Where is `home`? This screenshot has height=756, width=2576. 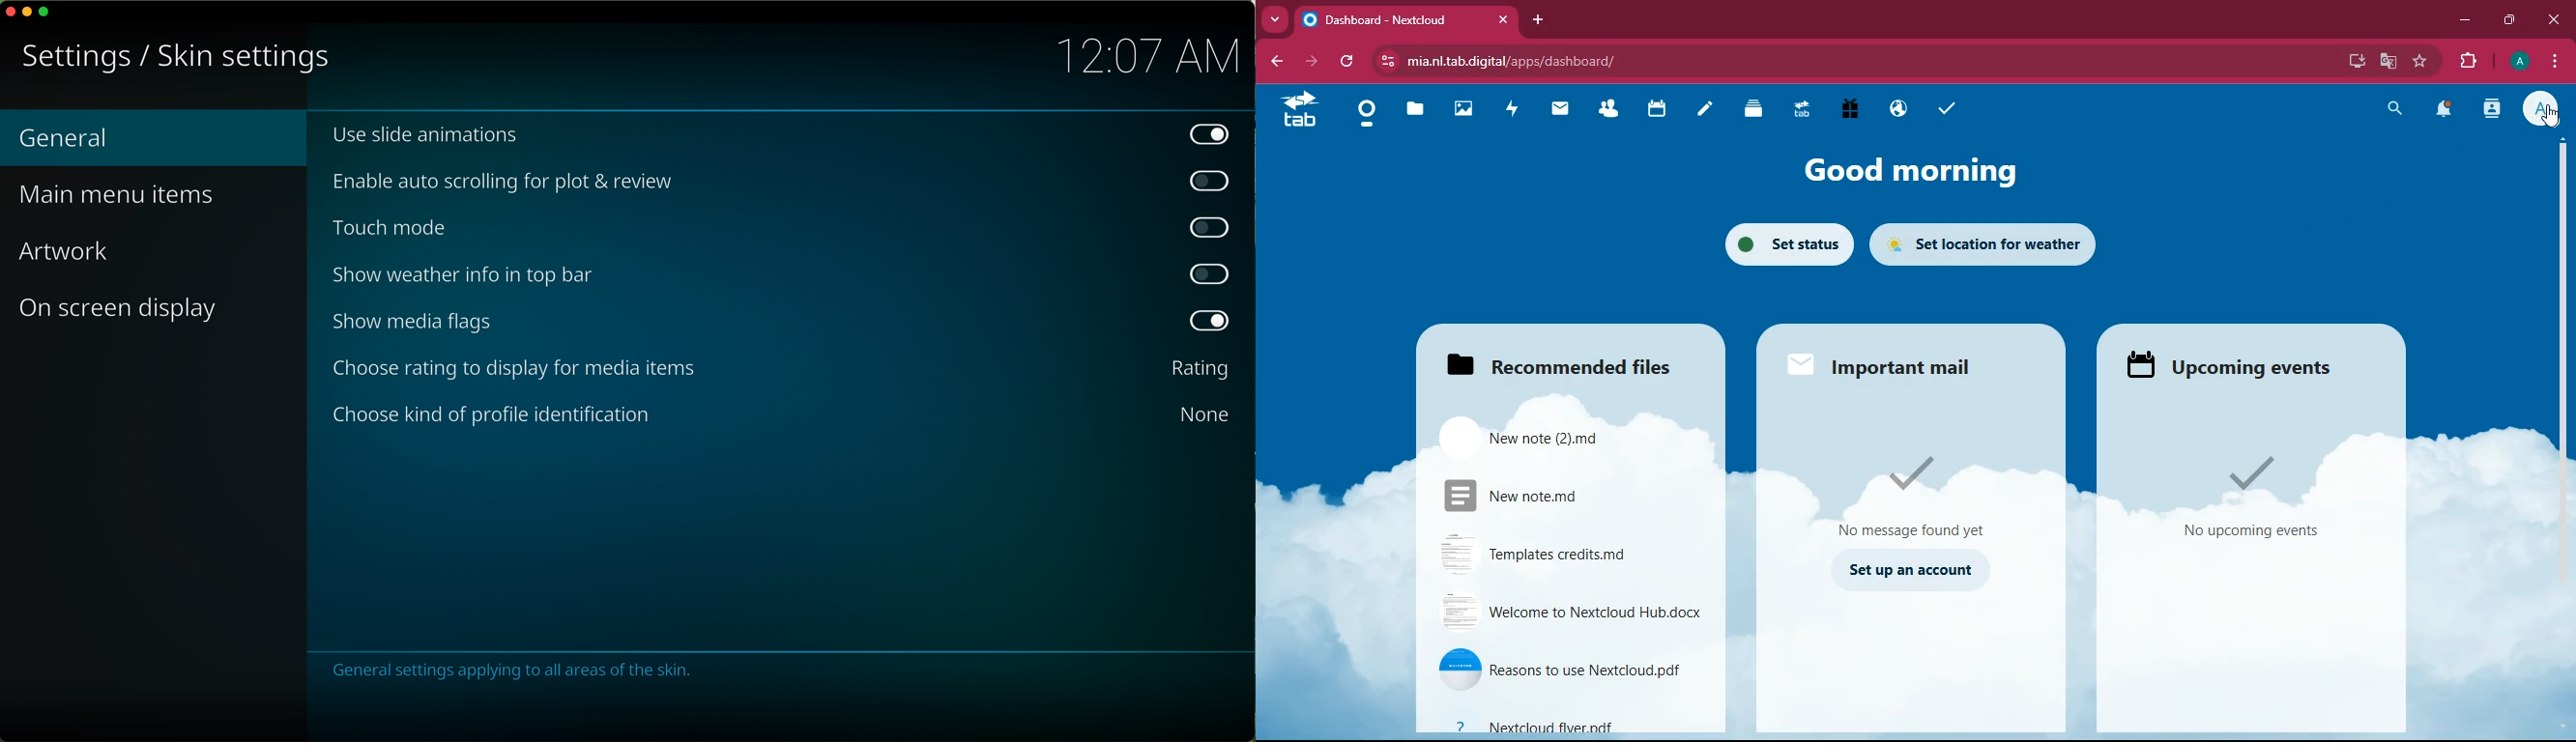
home is located at coordinates (1369, 120).